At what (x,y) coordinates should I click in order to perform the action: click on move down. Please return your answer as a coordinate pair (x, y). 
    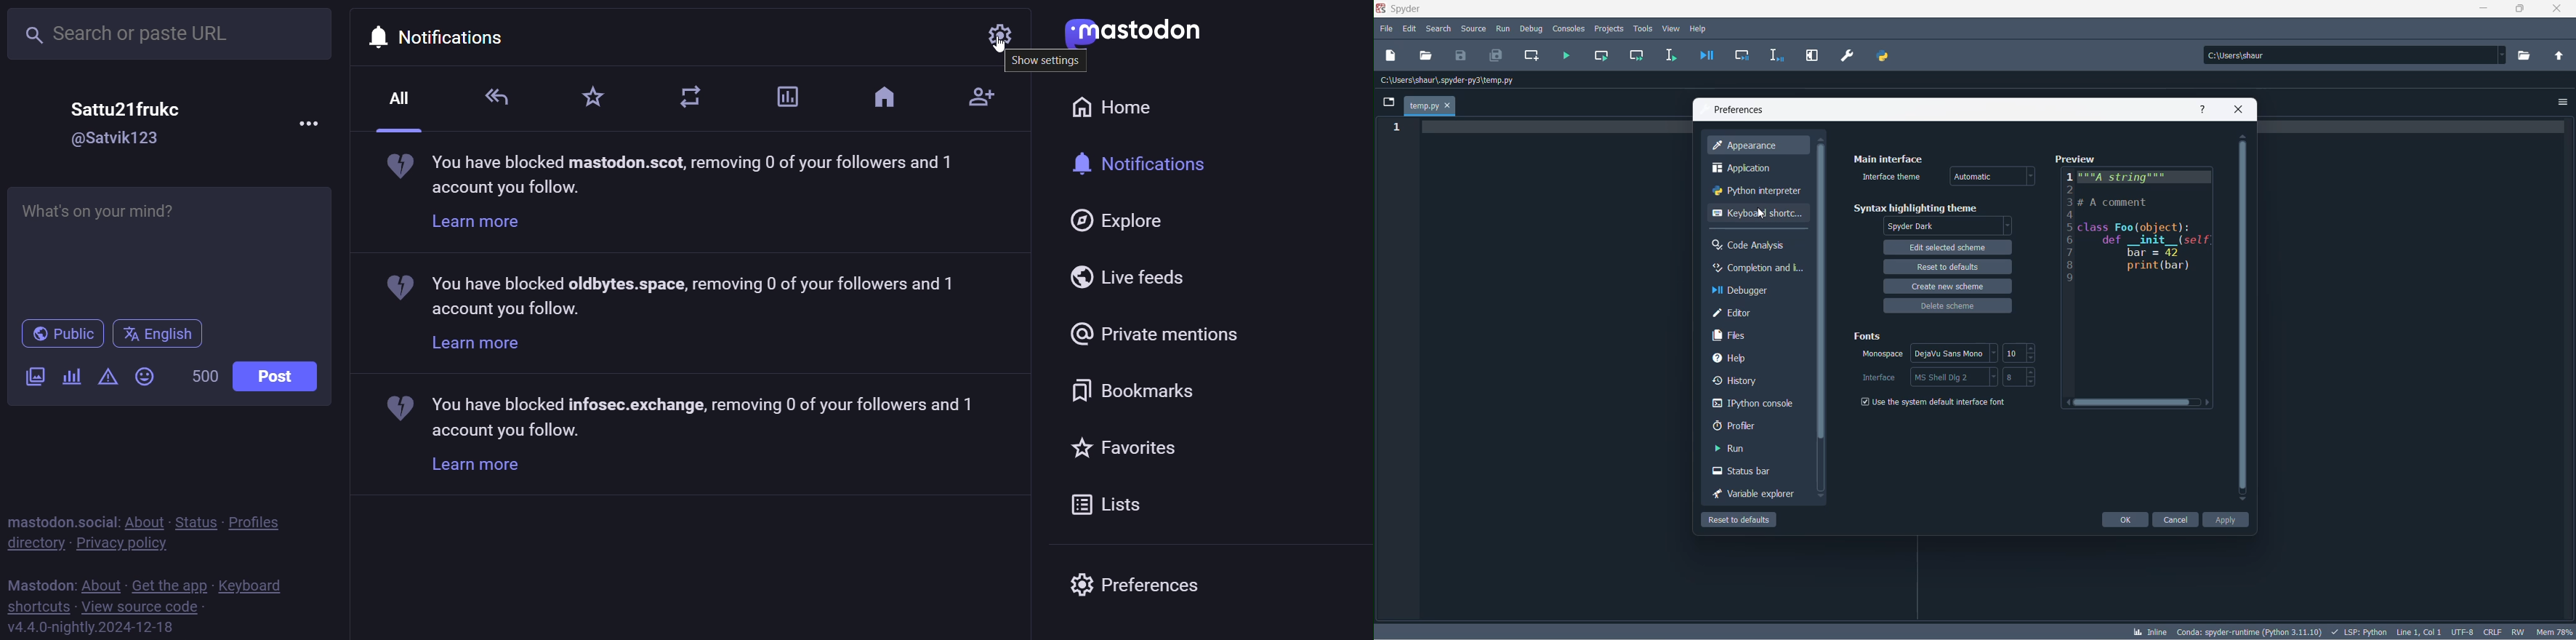
    Looking at the image, I should click on (2242, 500).